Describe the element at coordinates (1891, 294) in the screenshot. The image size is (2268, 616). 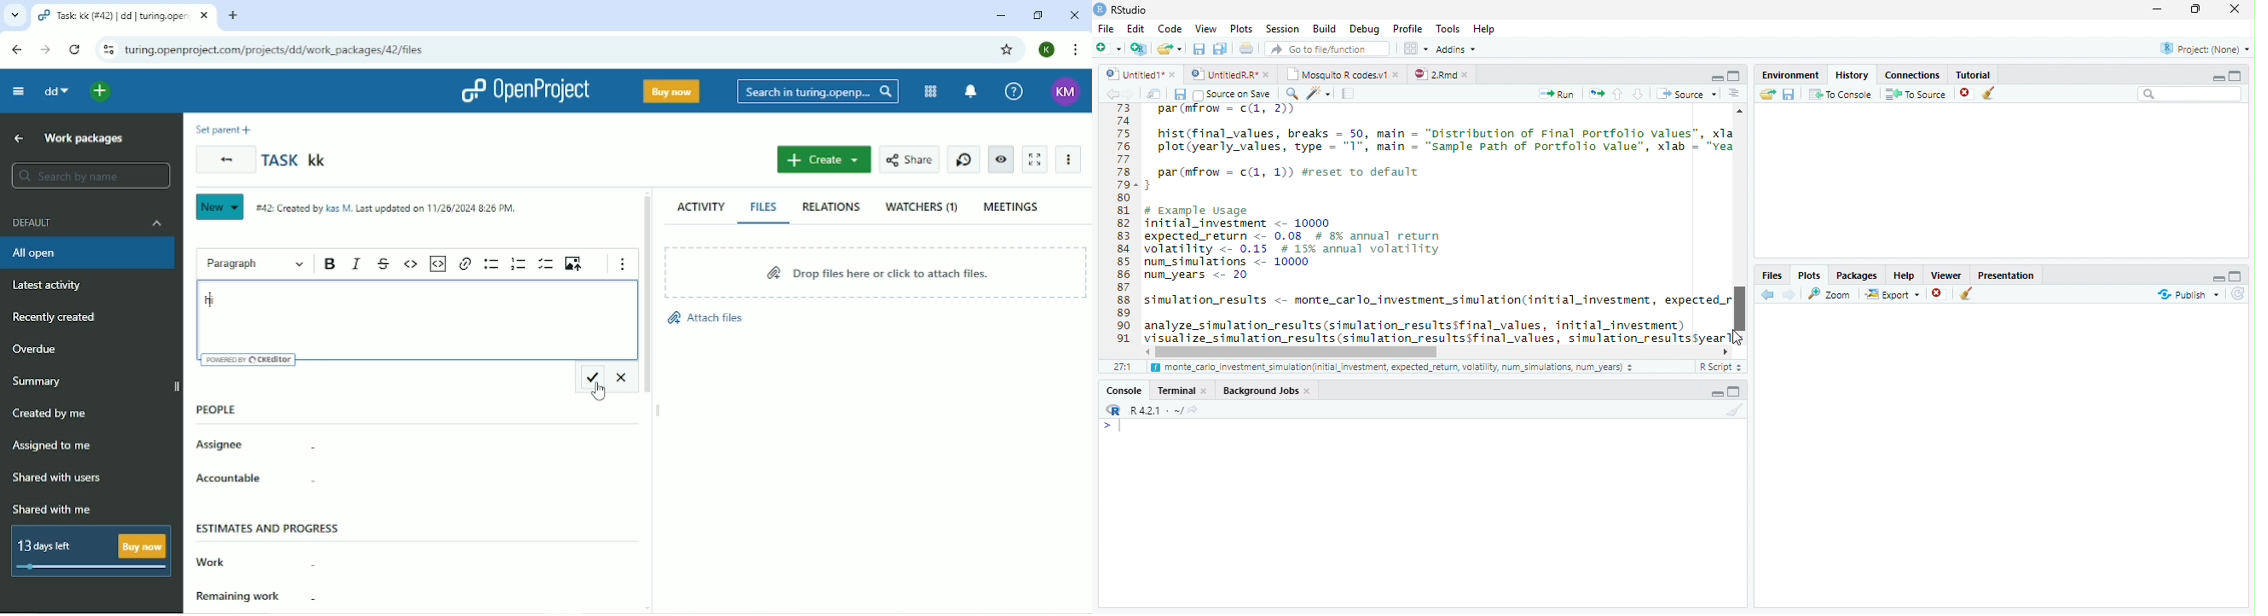
I see `Export` at that location.